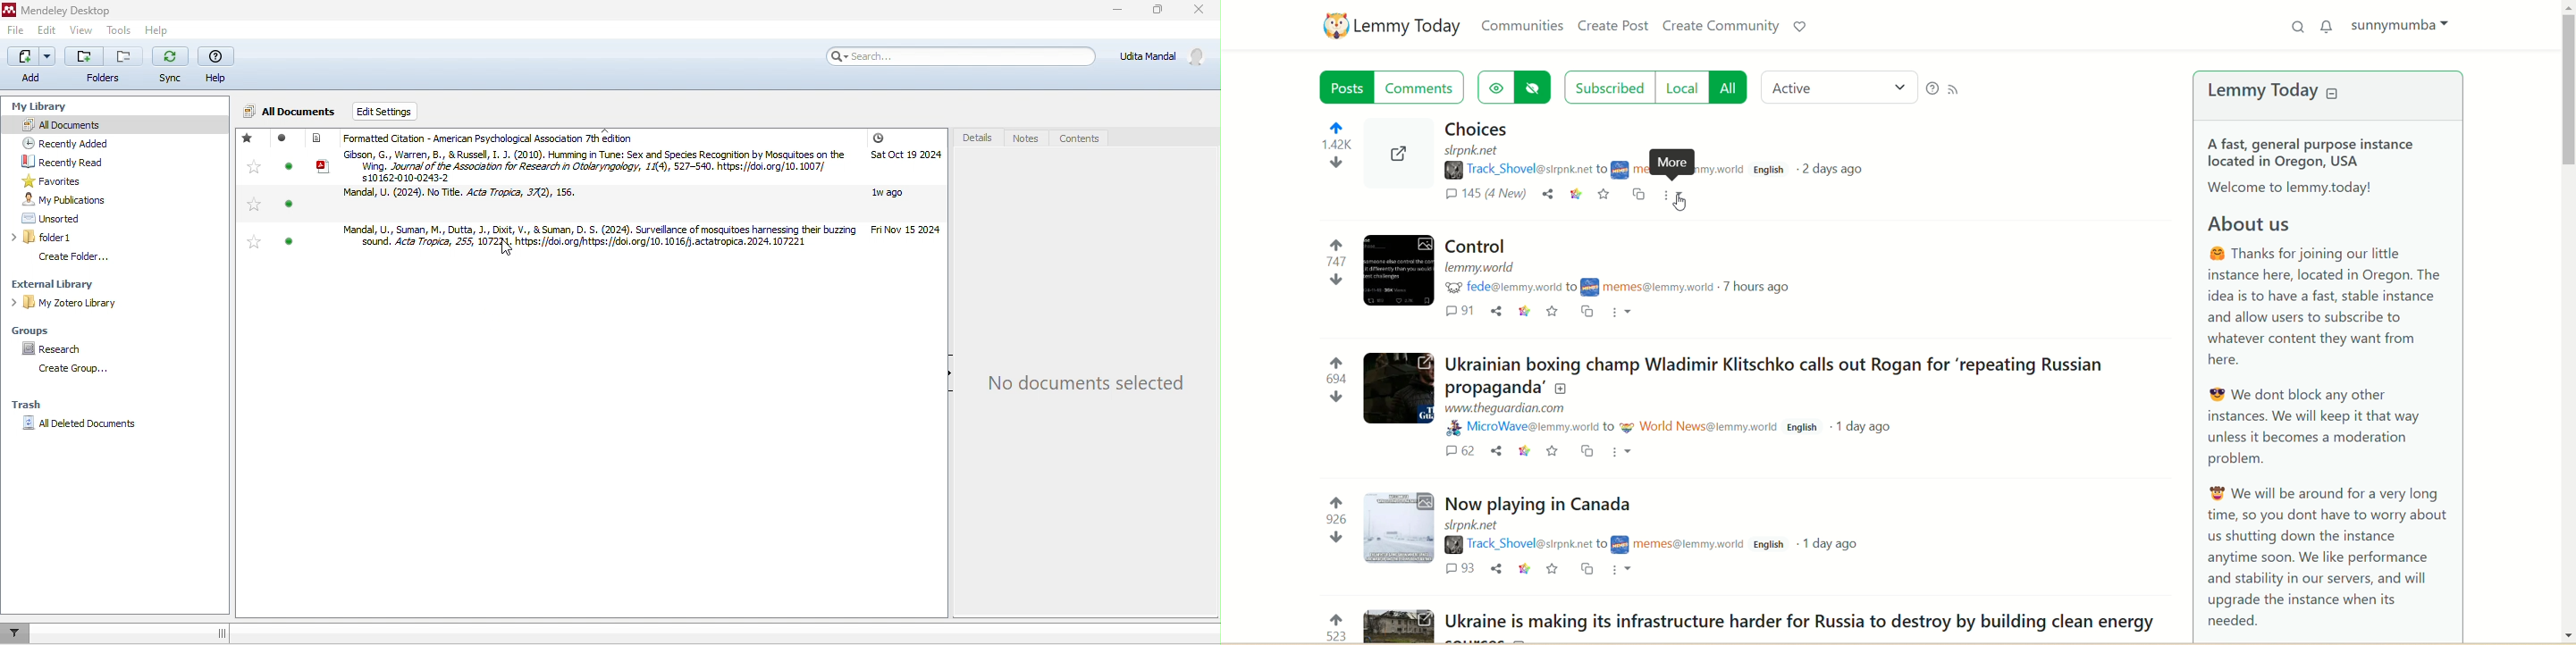 The image size is (2576, 672). Describe the element at coordinates (1608, 86) in the screenshot. I see `subscribed` at that location.